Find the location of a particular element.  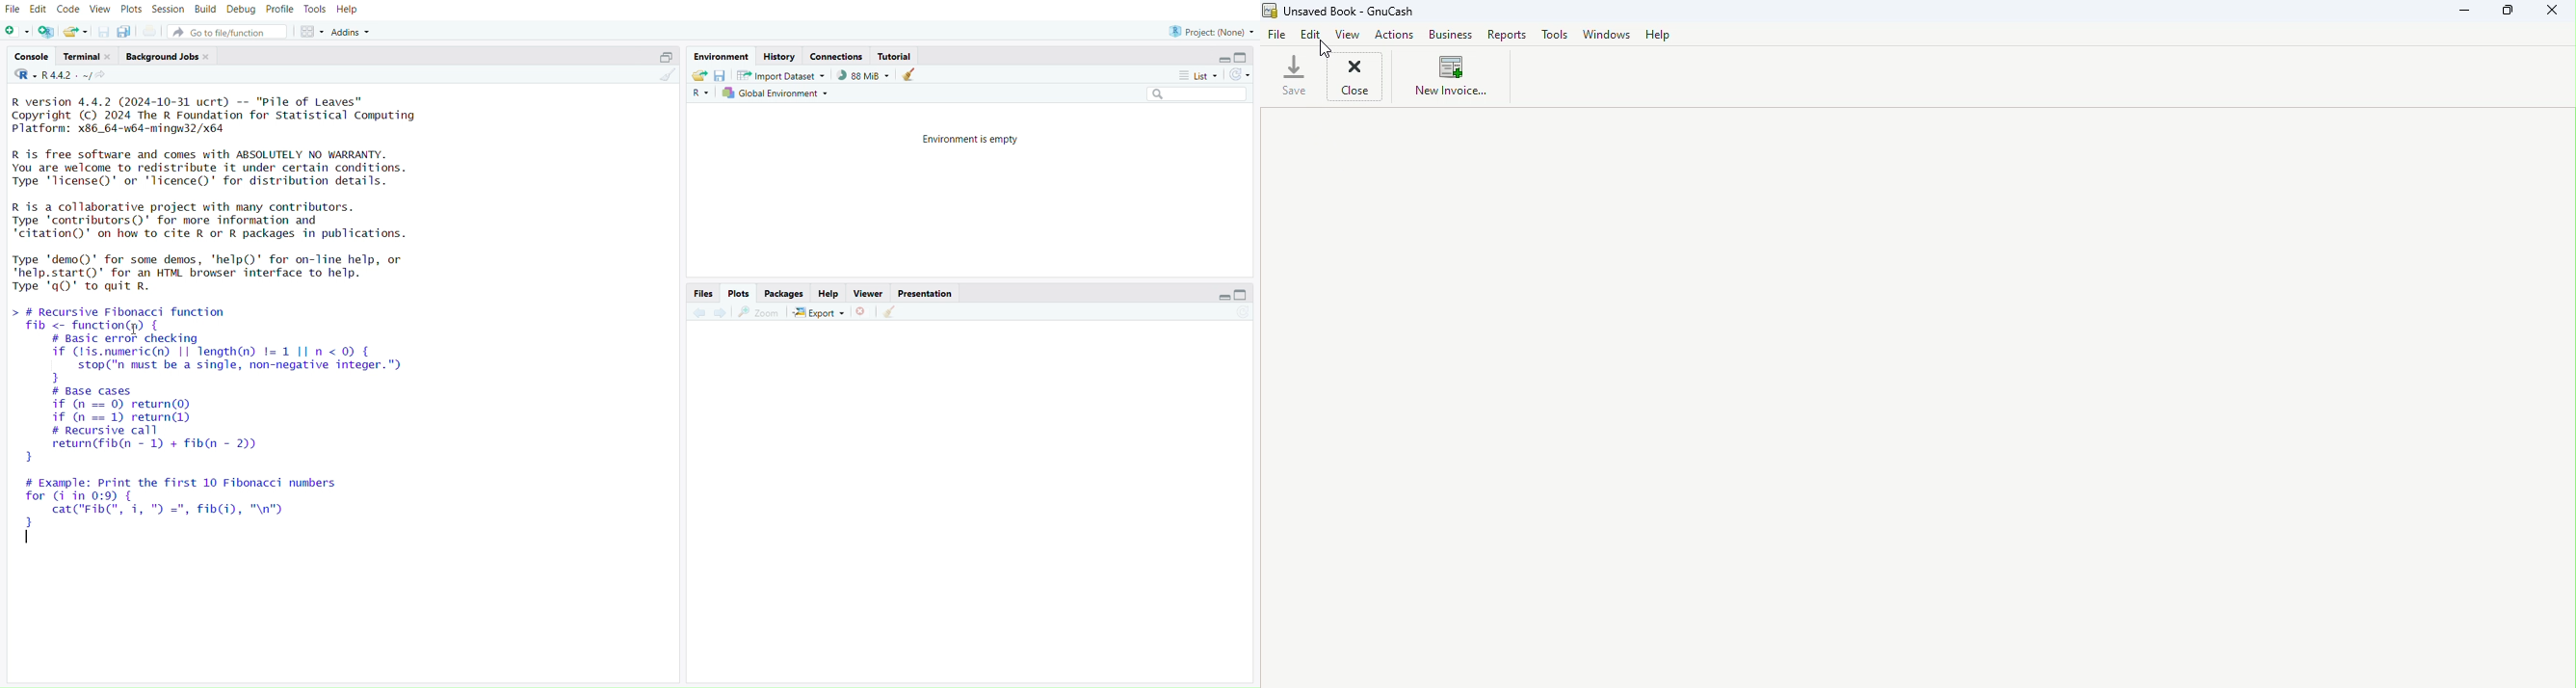

console is located at coordinates (33, 56).